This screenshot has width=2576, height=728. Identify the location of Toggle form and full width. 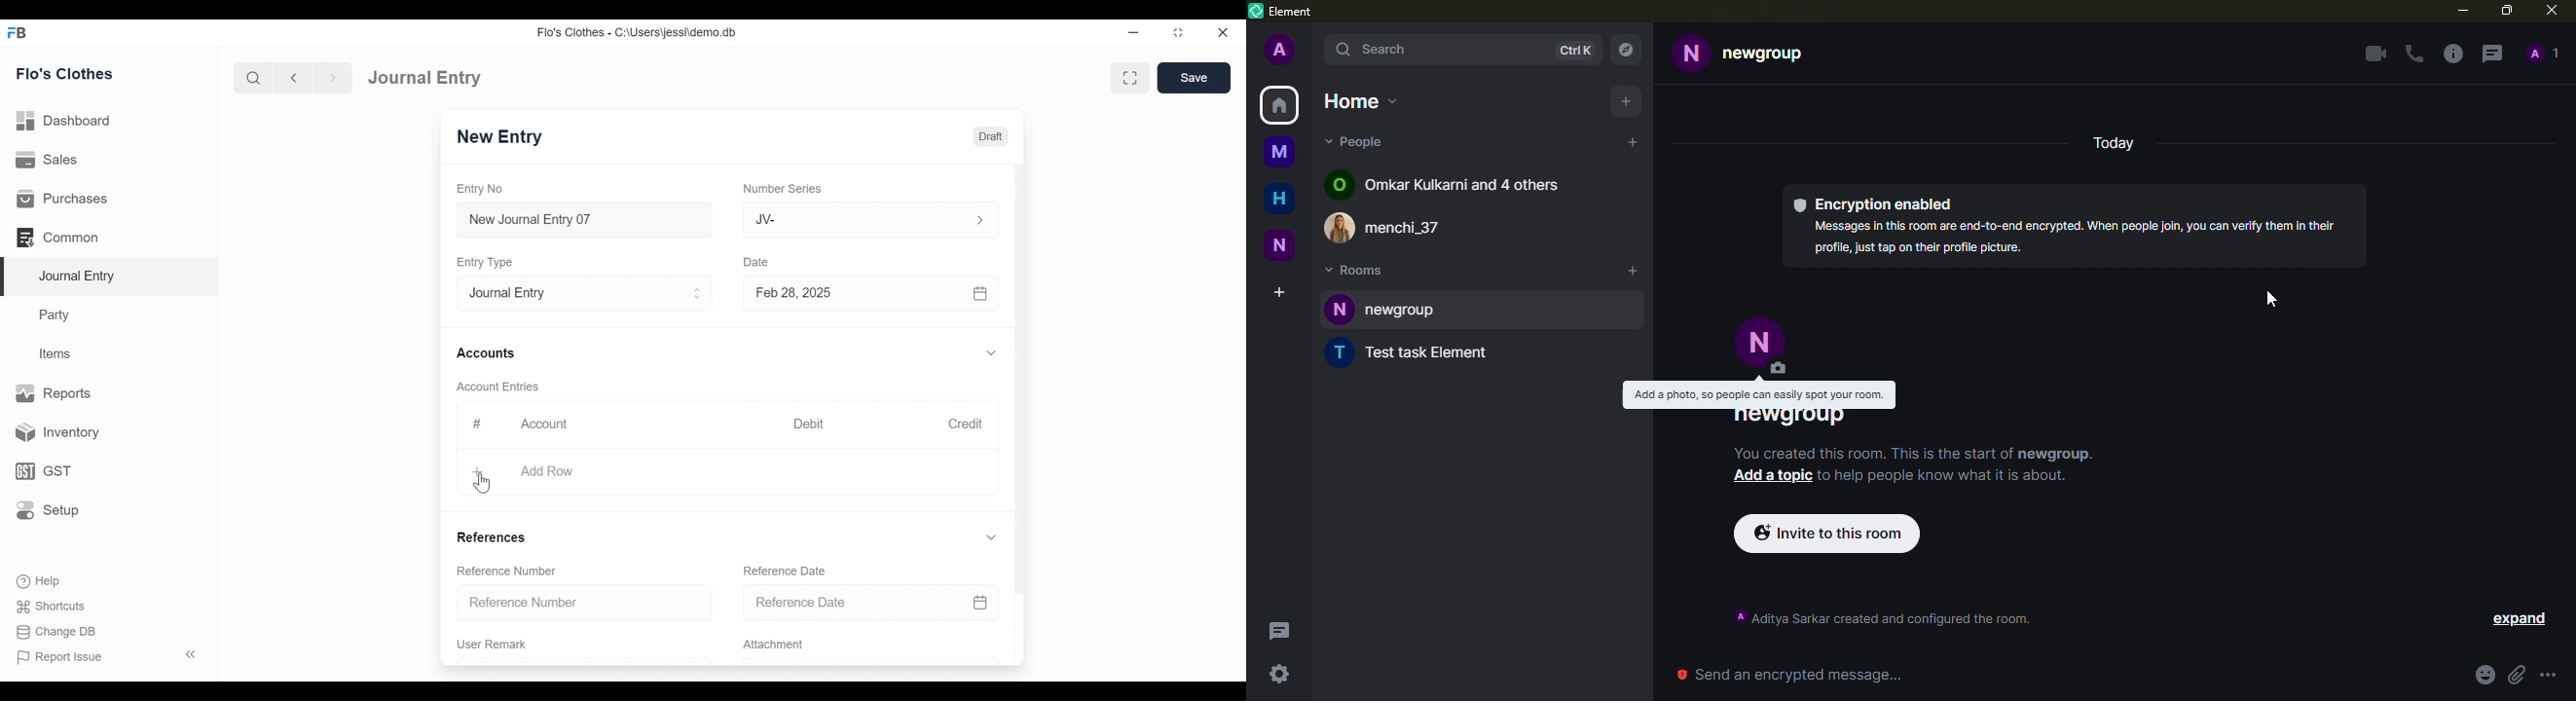
(1130, 79).